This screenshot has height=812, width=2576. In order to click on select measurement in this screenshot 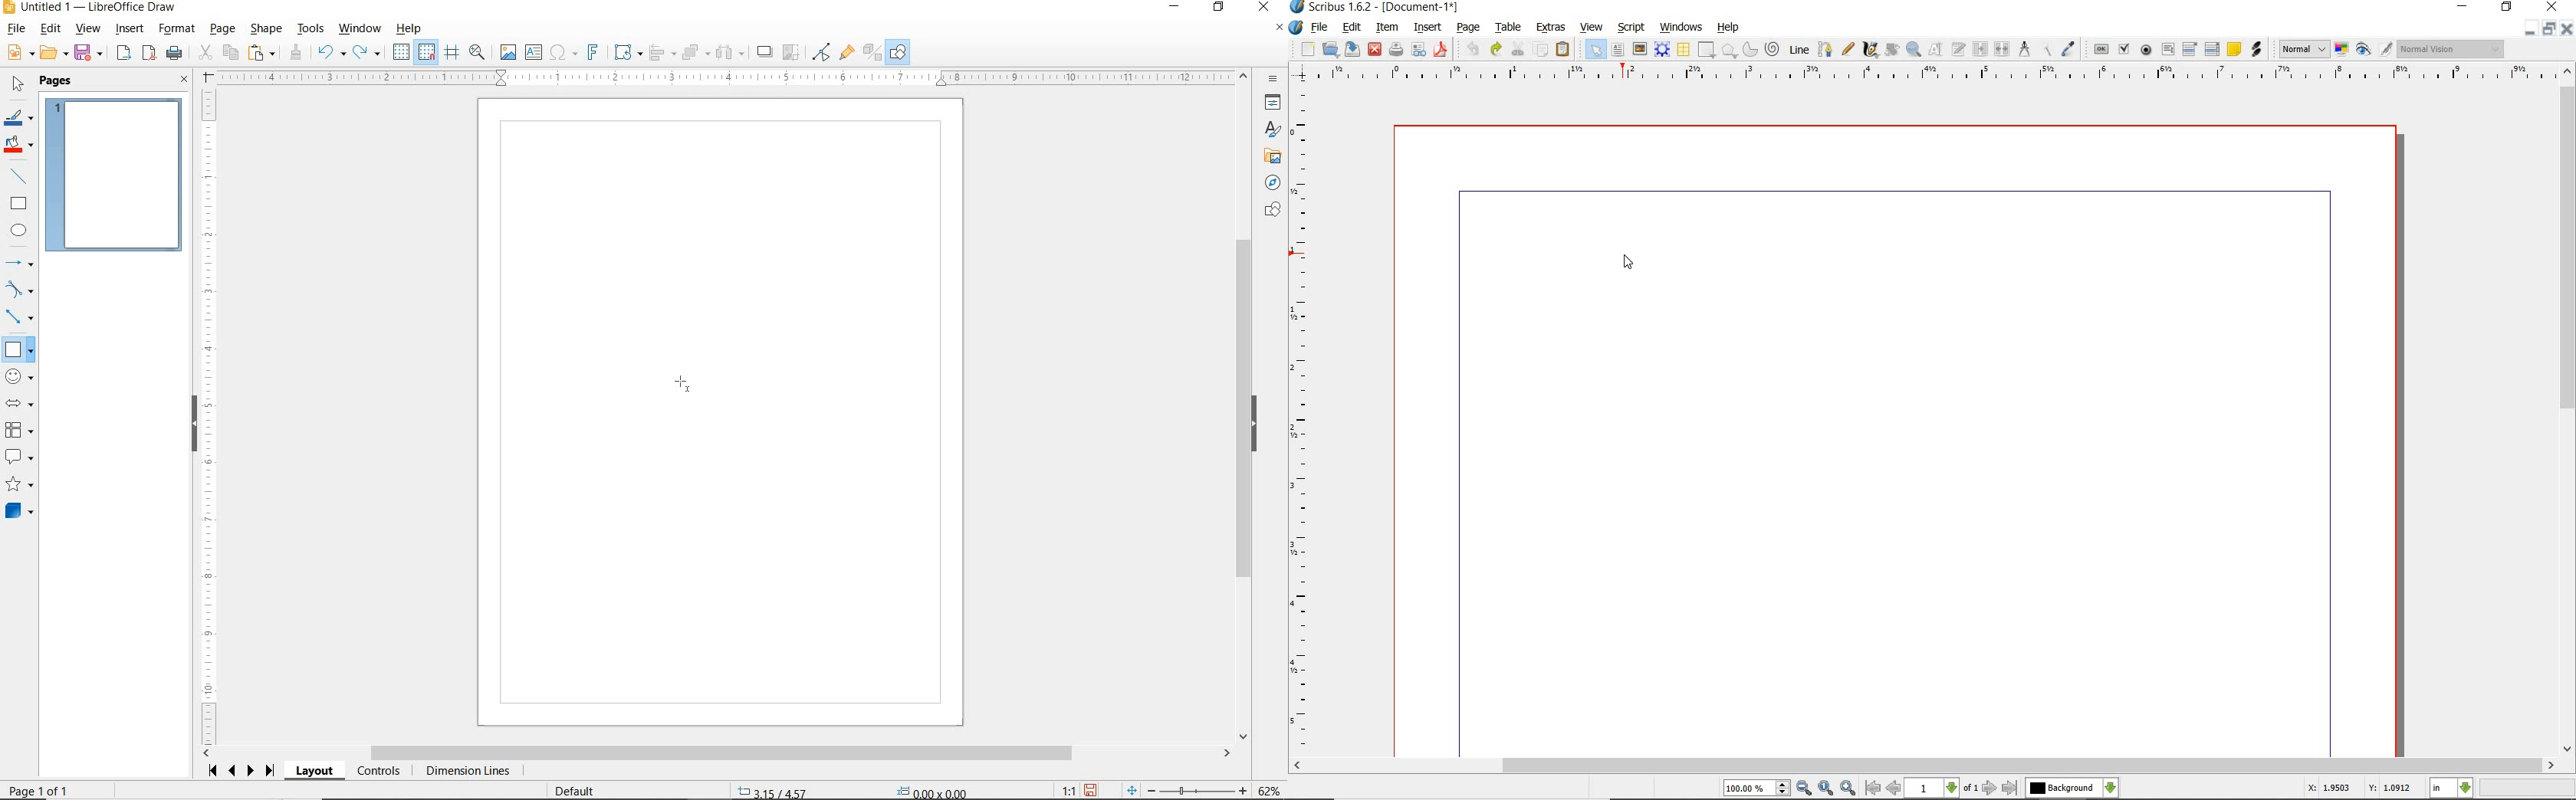, I will do `click(2452, 788)`.